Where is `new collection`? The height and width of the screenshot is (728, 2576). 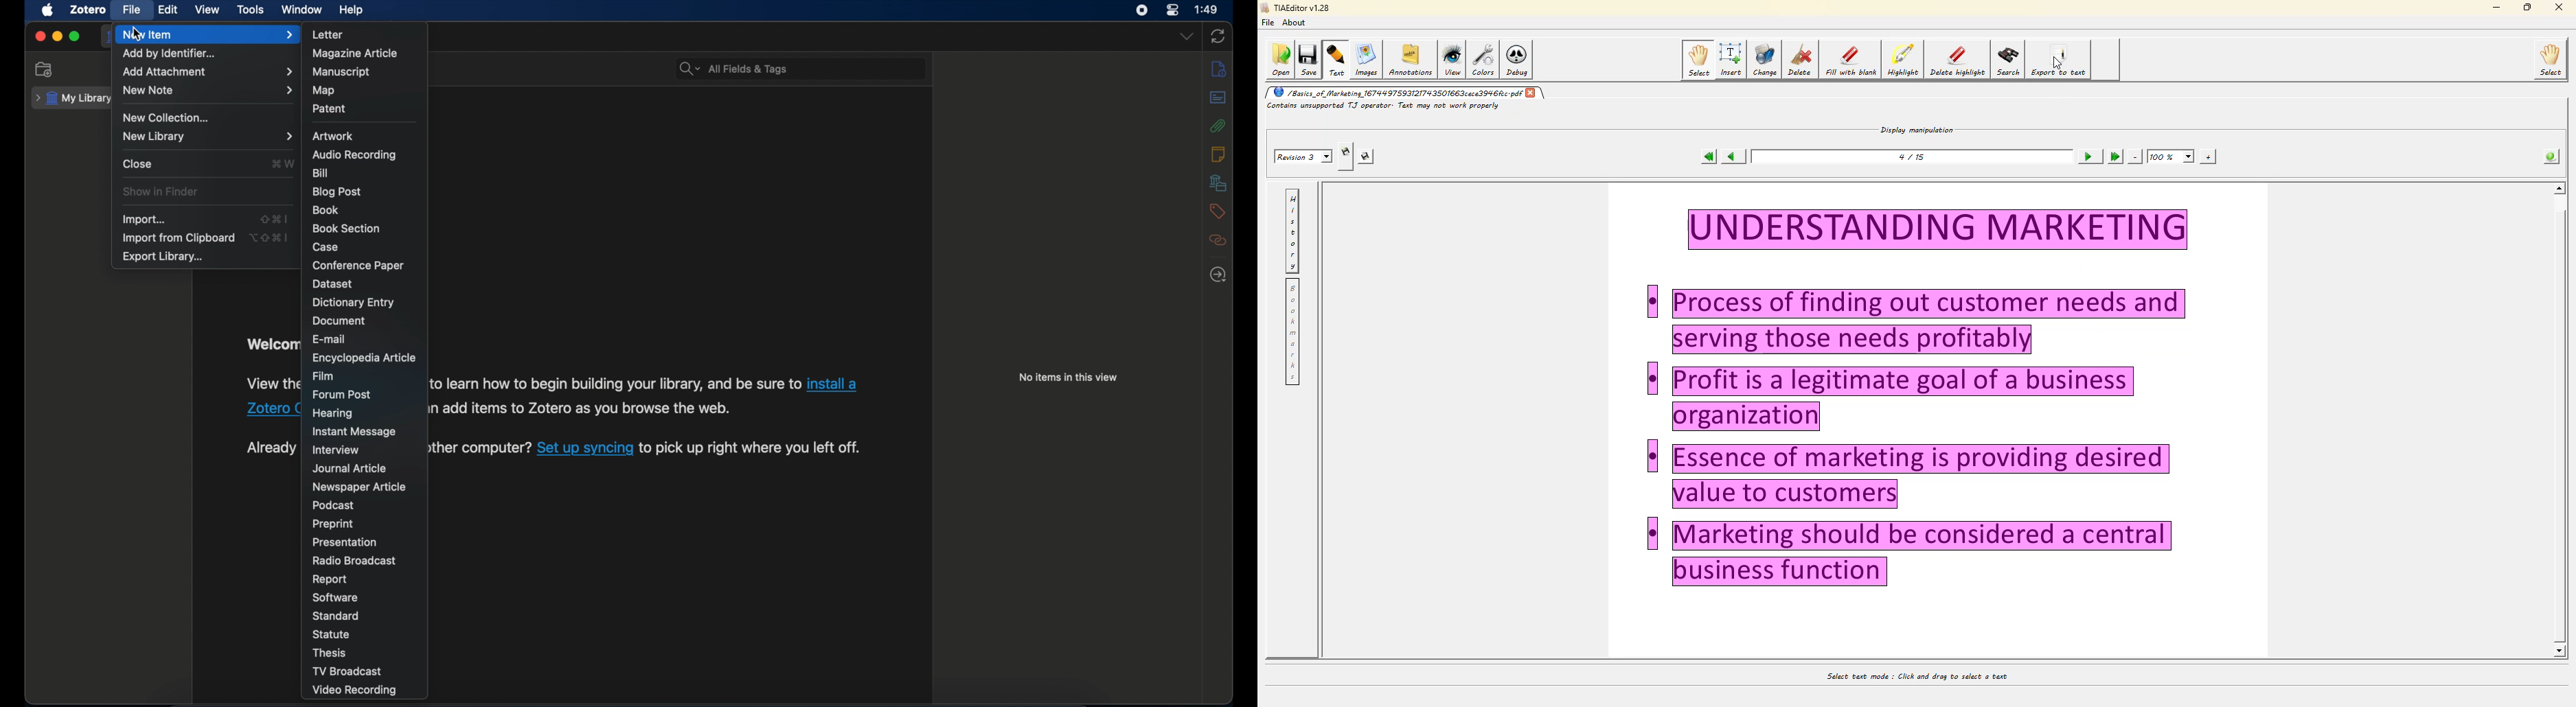 new collection is located at coordinates (47, 69).